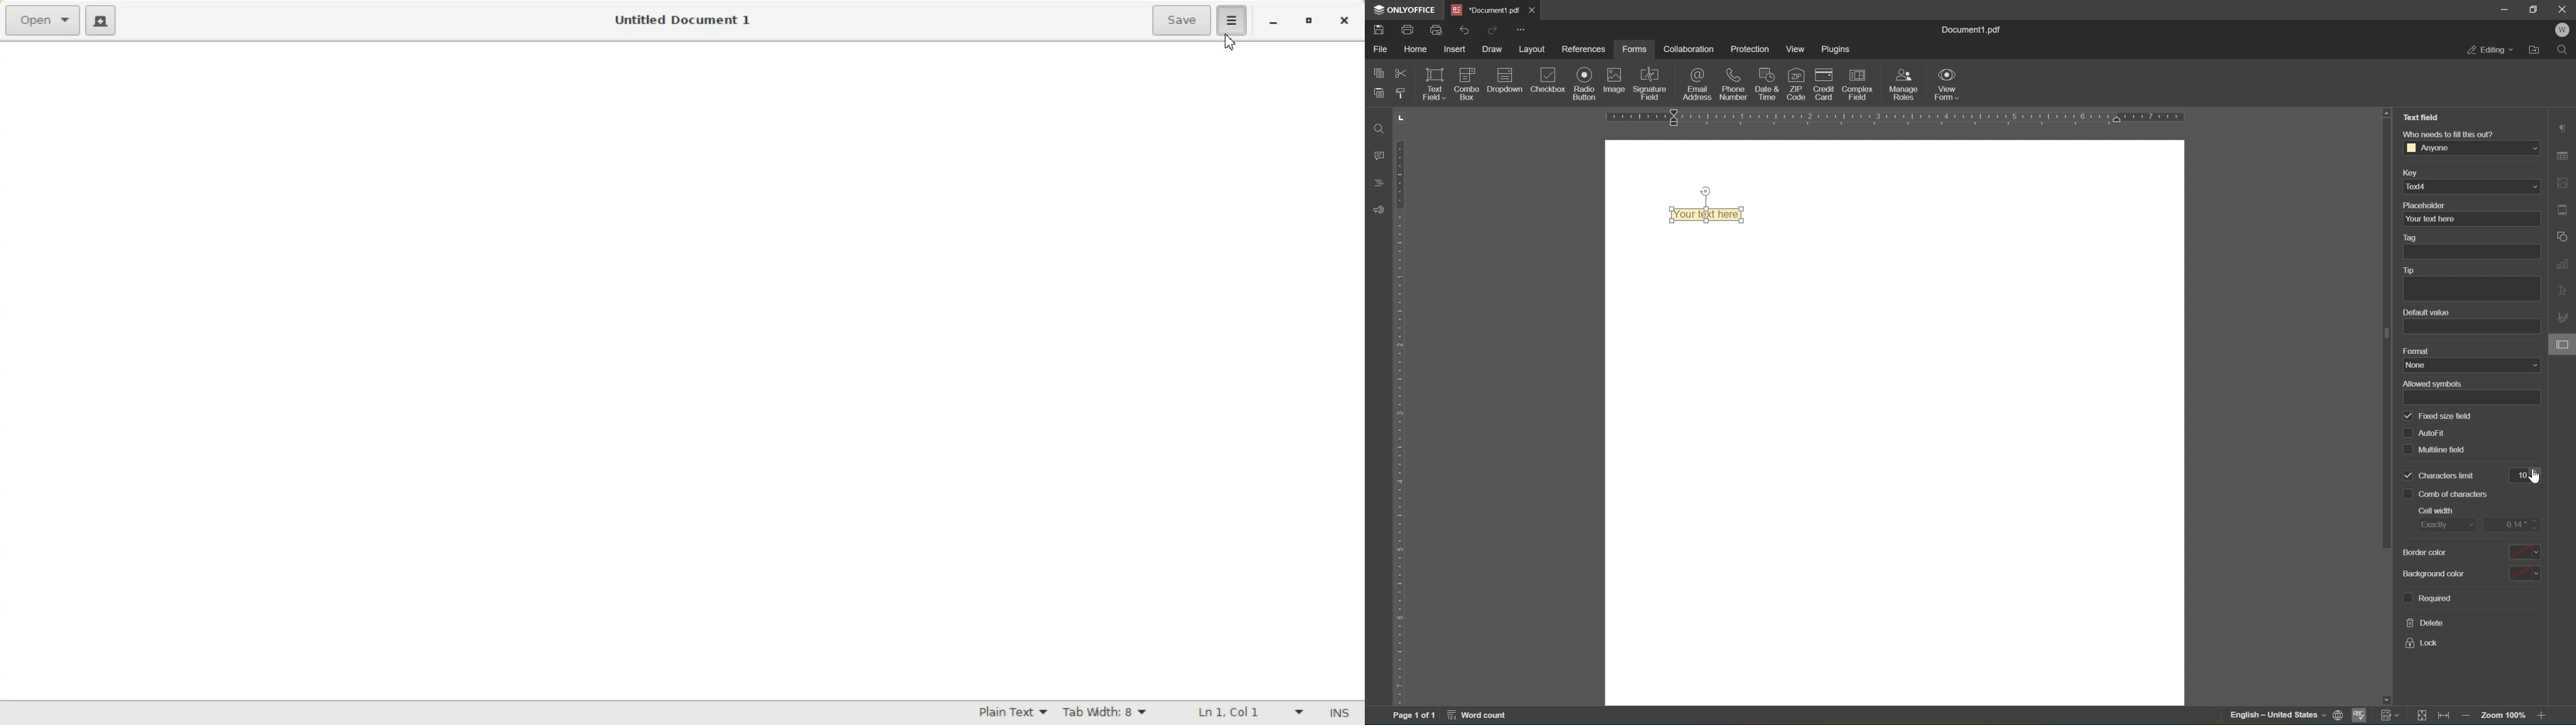 This screenshot has height=728, width=2576. Describe the element at coordinates (2427, 643) in the screenshot. I see `lock` at that location.